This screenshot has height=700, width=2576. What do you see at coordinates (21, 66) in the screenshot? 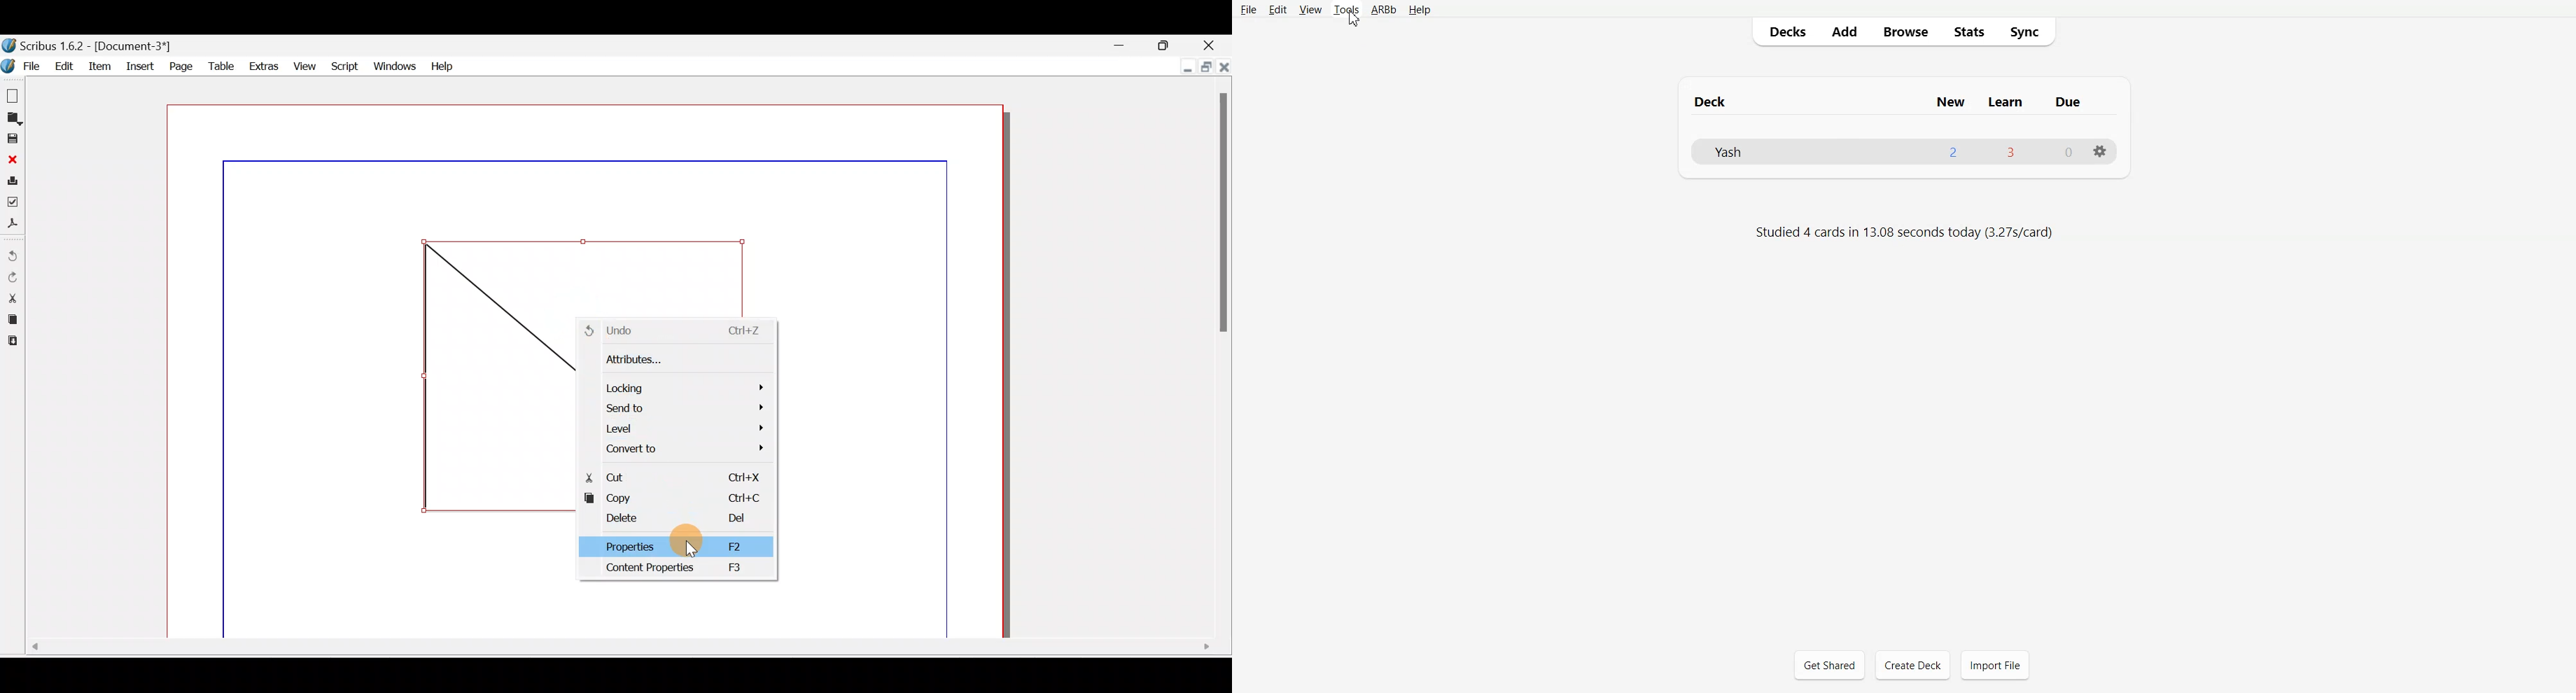
I see `File` at bounding box center [21, 66].